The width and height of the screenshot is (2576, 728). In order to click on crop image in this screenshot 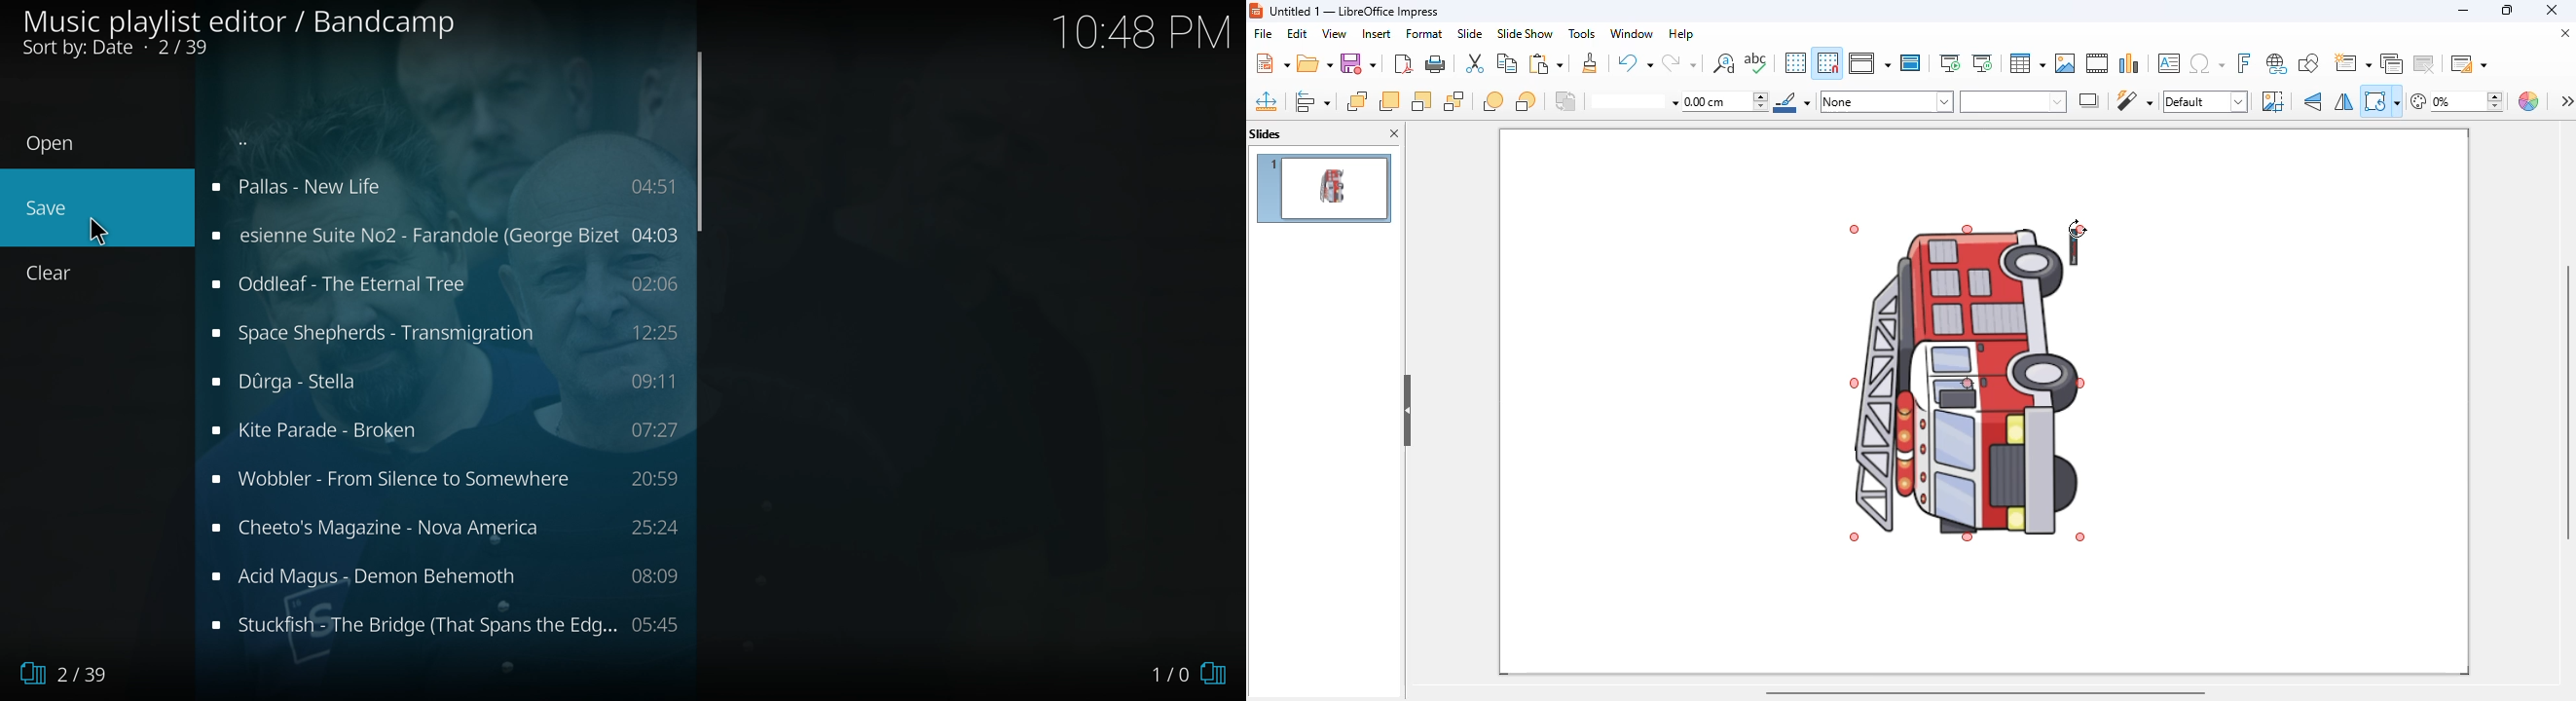, I will do `click(2272, 101)`.